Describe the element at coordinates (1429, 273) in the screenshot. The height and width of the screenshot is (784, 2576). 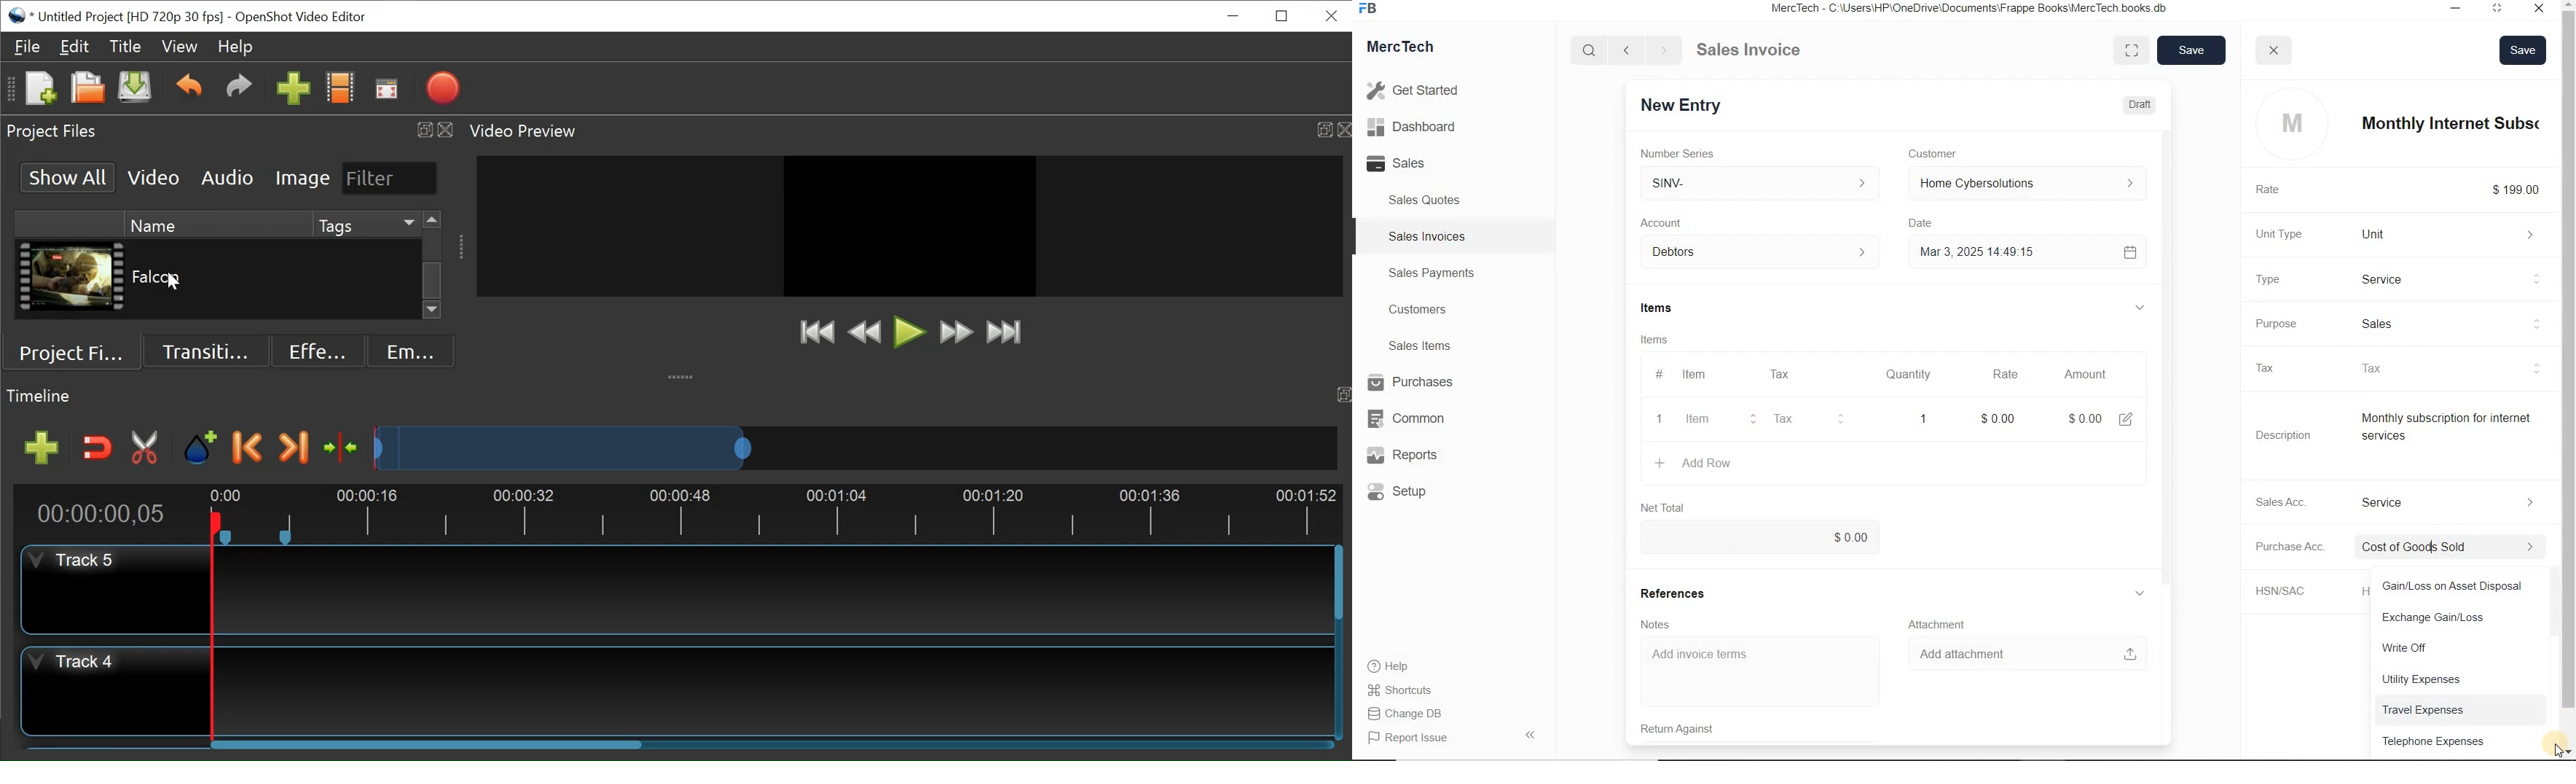
I see `Sales Payments` at that location.